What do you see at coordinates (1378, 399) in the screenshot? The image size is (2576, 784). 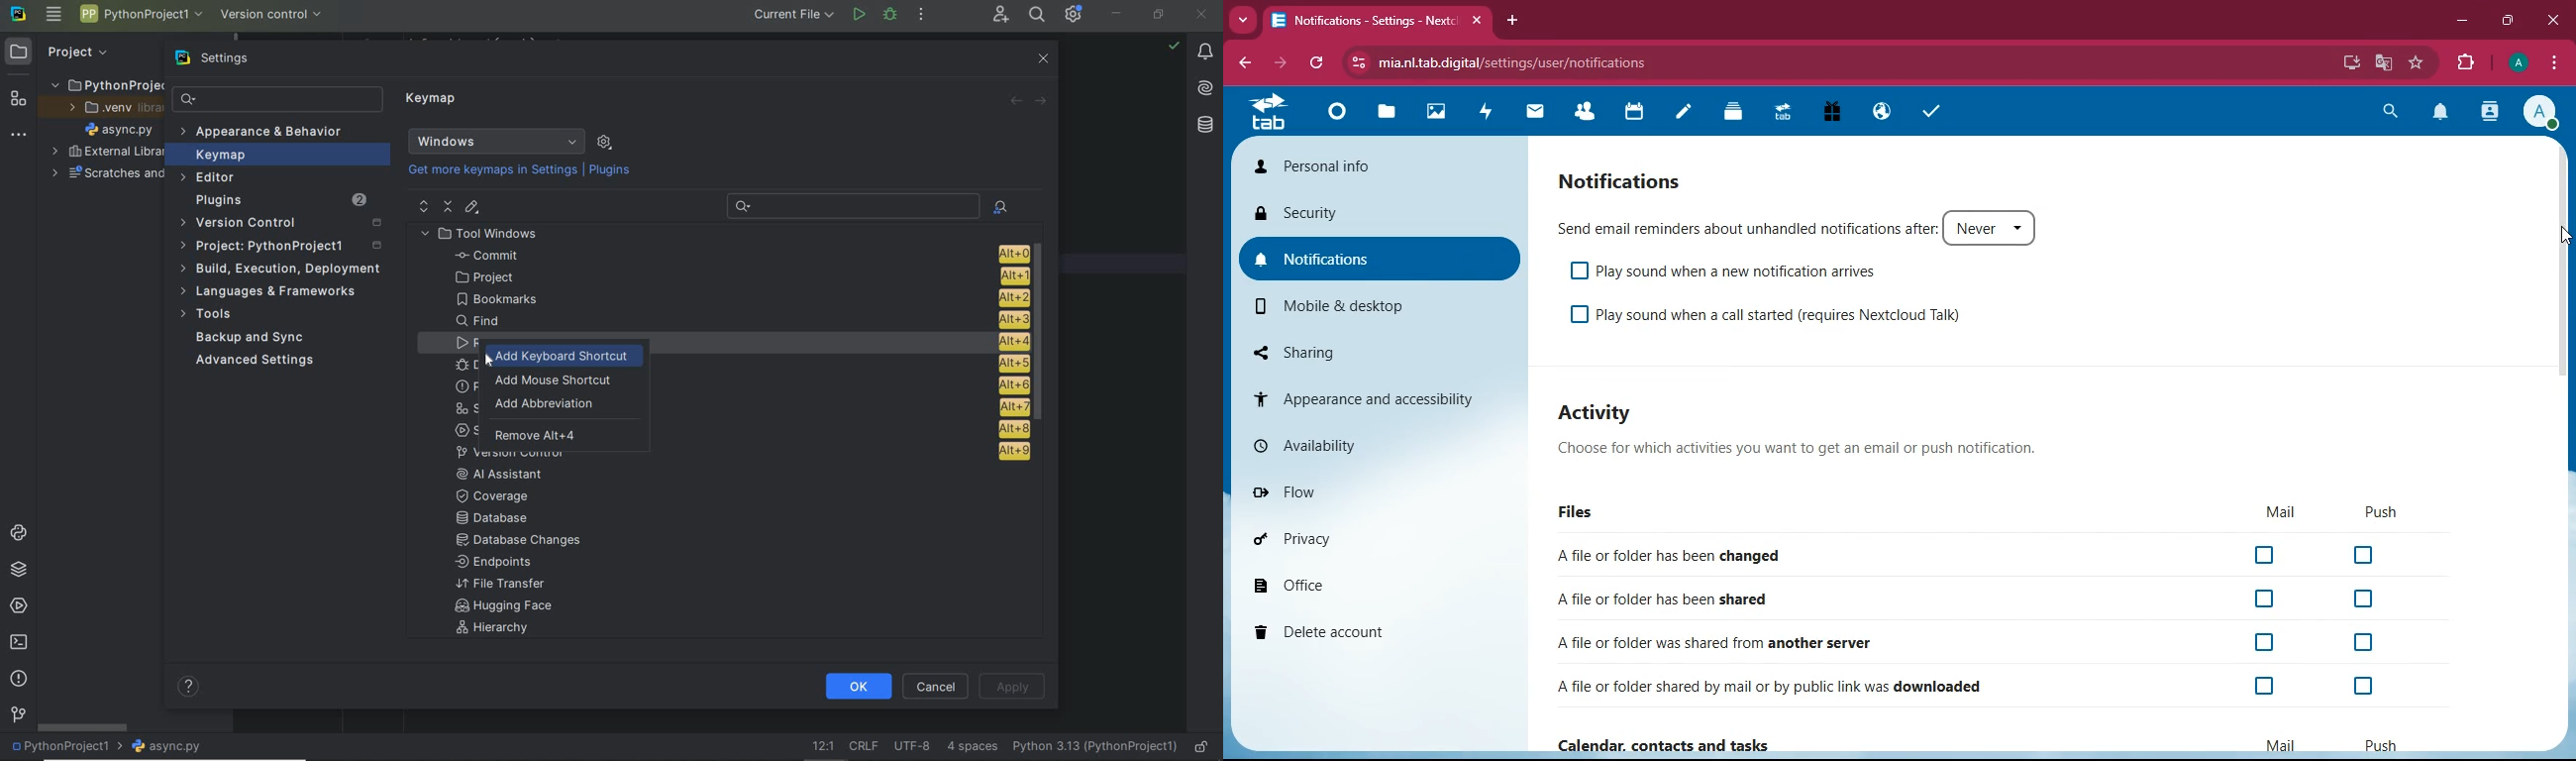 I see `appearance and accessibility` at bounding box center [1378, 399].